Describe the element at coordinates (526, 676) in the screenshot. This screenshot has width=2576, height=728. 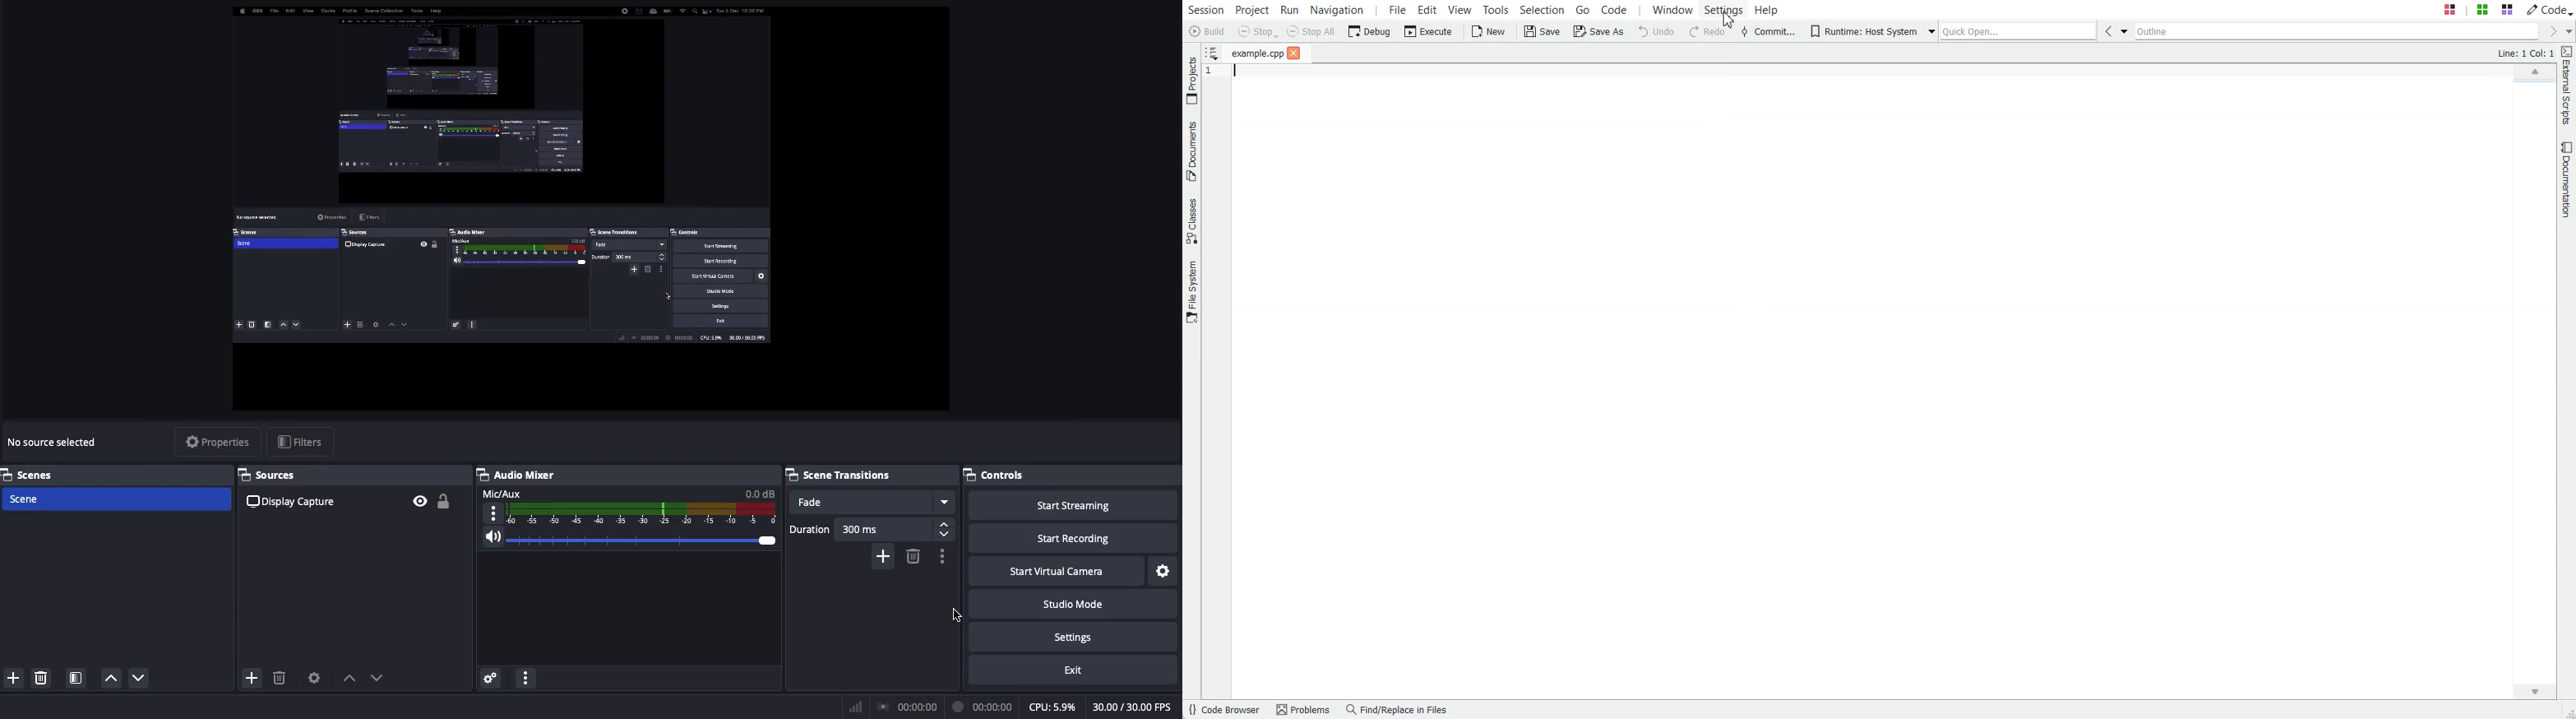
I see `Options` at that location.